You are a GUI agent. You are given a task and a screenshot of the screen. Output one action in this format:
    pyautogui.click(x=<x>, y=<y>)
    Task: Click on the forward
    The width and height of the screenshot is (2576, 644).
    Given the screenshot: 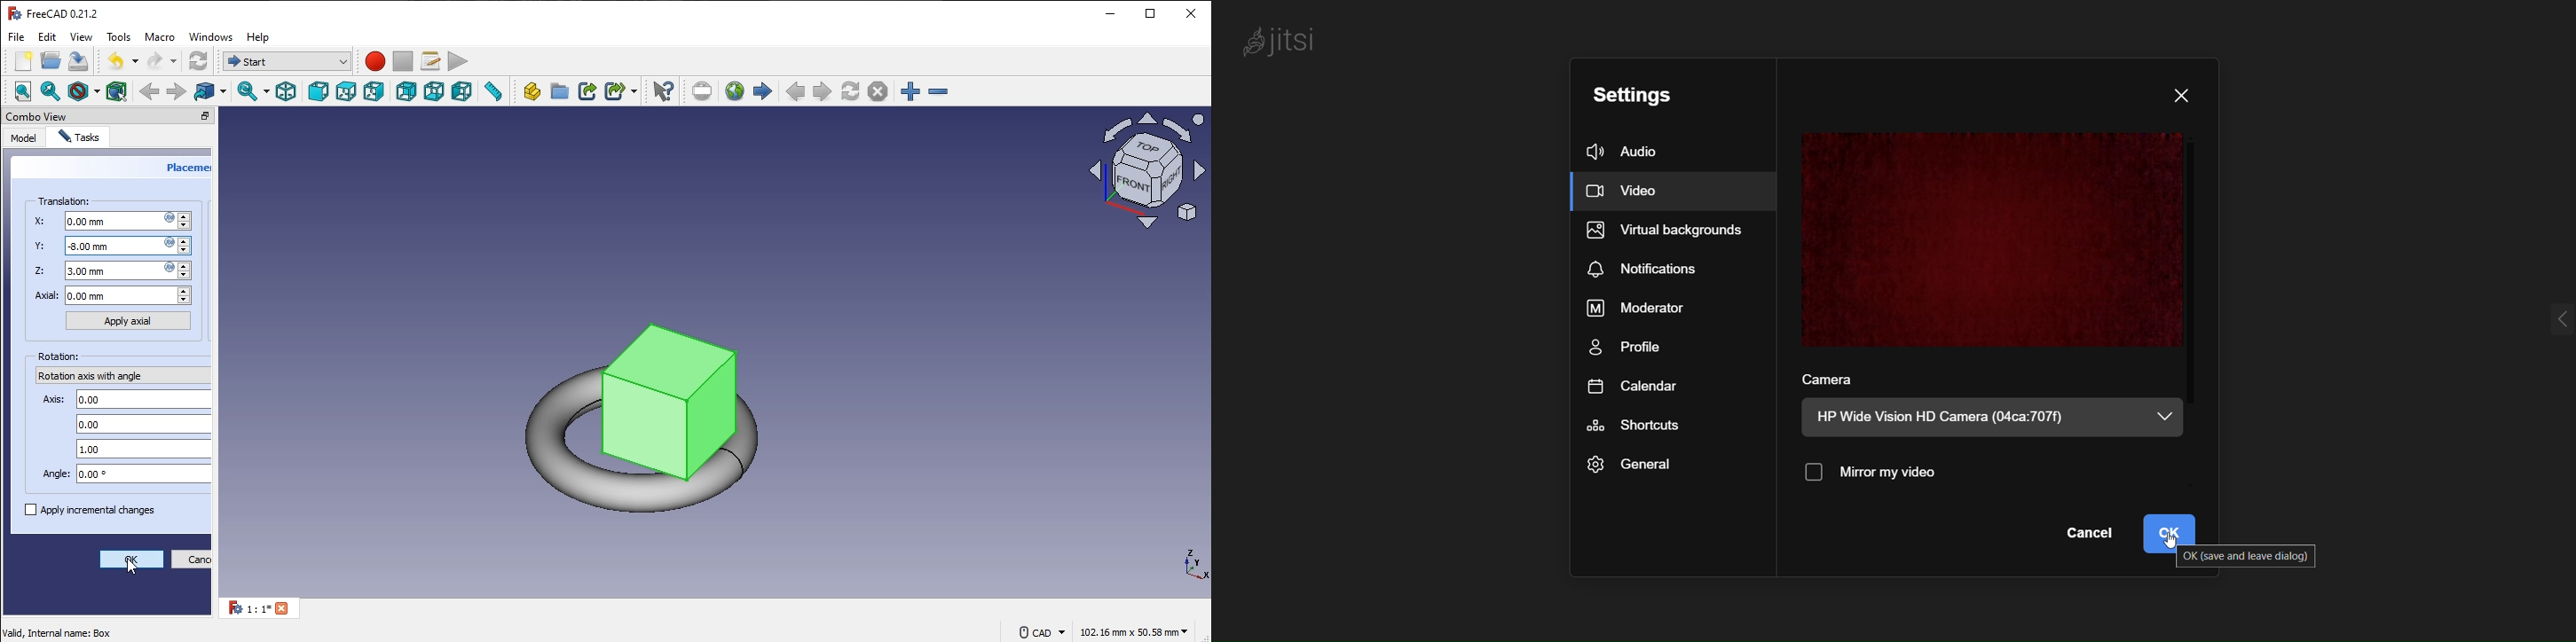 What is the action you would take?
    pyautogui.click(x=177, y=90)
    